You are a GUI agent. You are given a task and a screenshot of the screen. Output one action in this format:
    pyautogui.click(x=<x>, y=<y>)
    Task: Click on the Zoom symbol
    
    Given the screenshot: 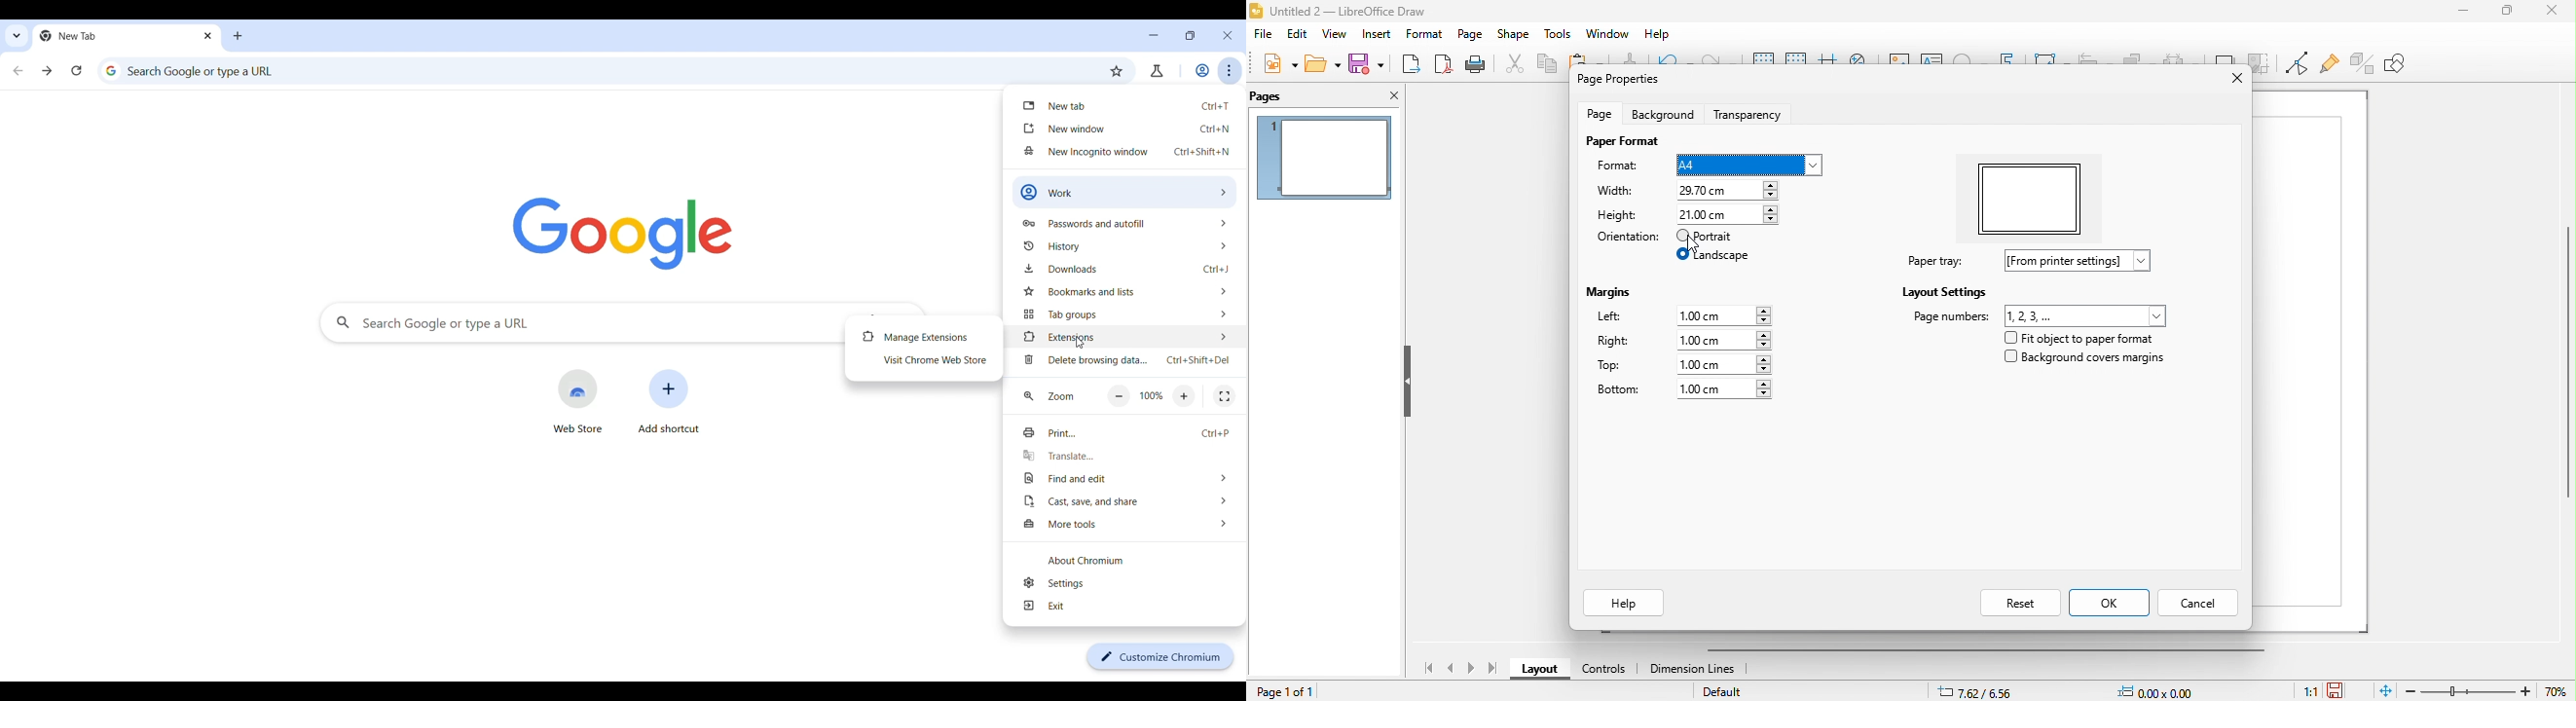 What is the action you would take?
    pyautogui.click(x=1028, y=395)
    